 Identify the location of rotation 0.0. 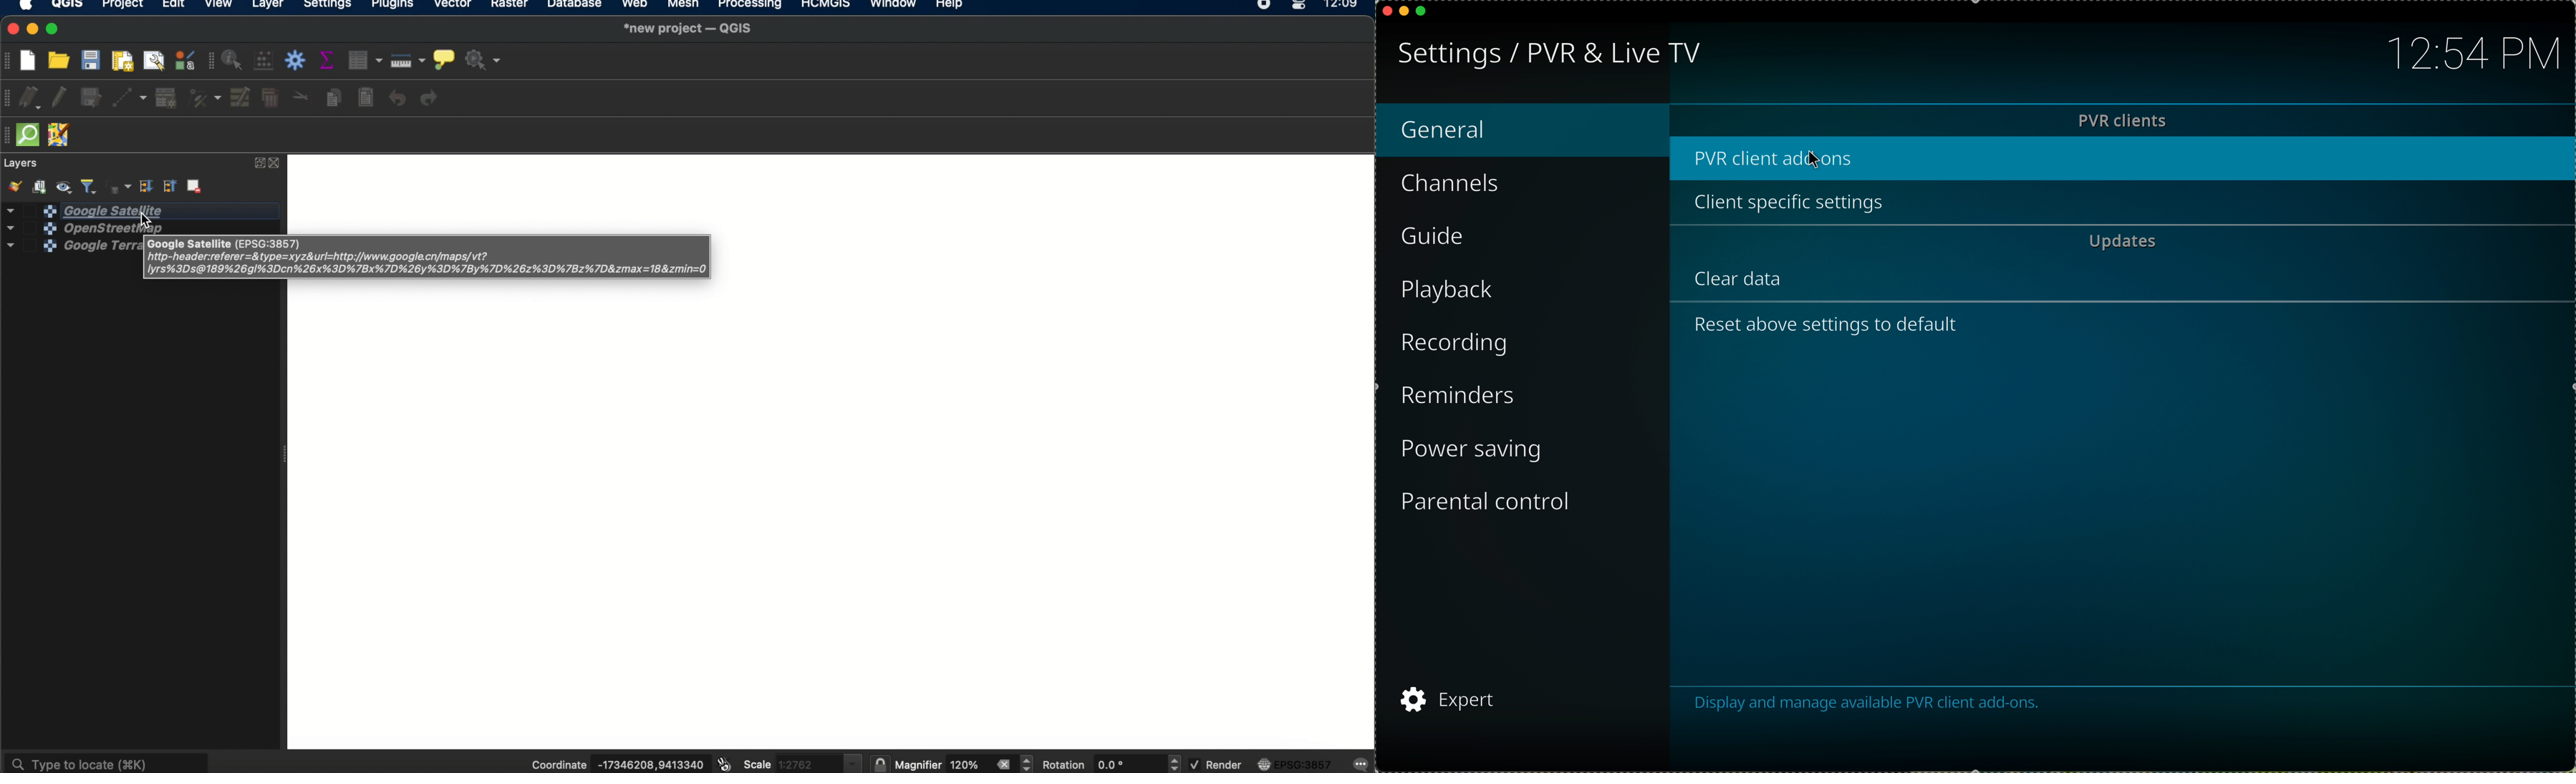
(1092, 764).